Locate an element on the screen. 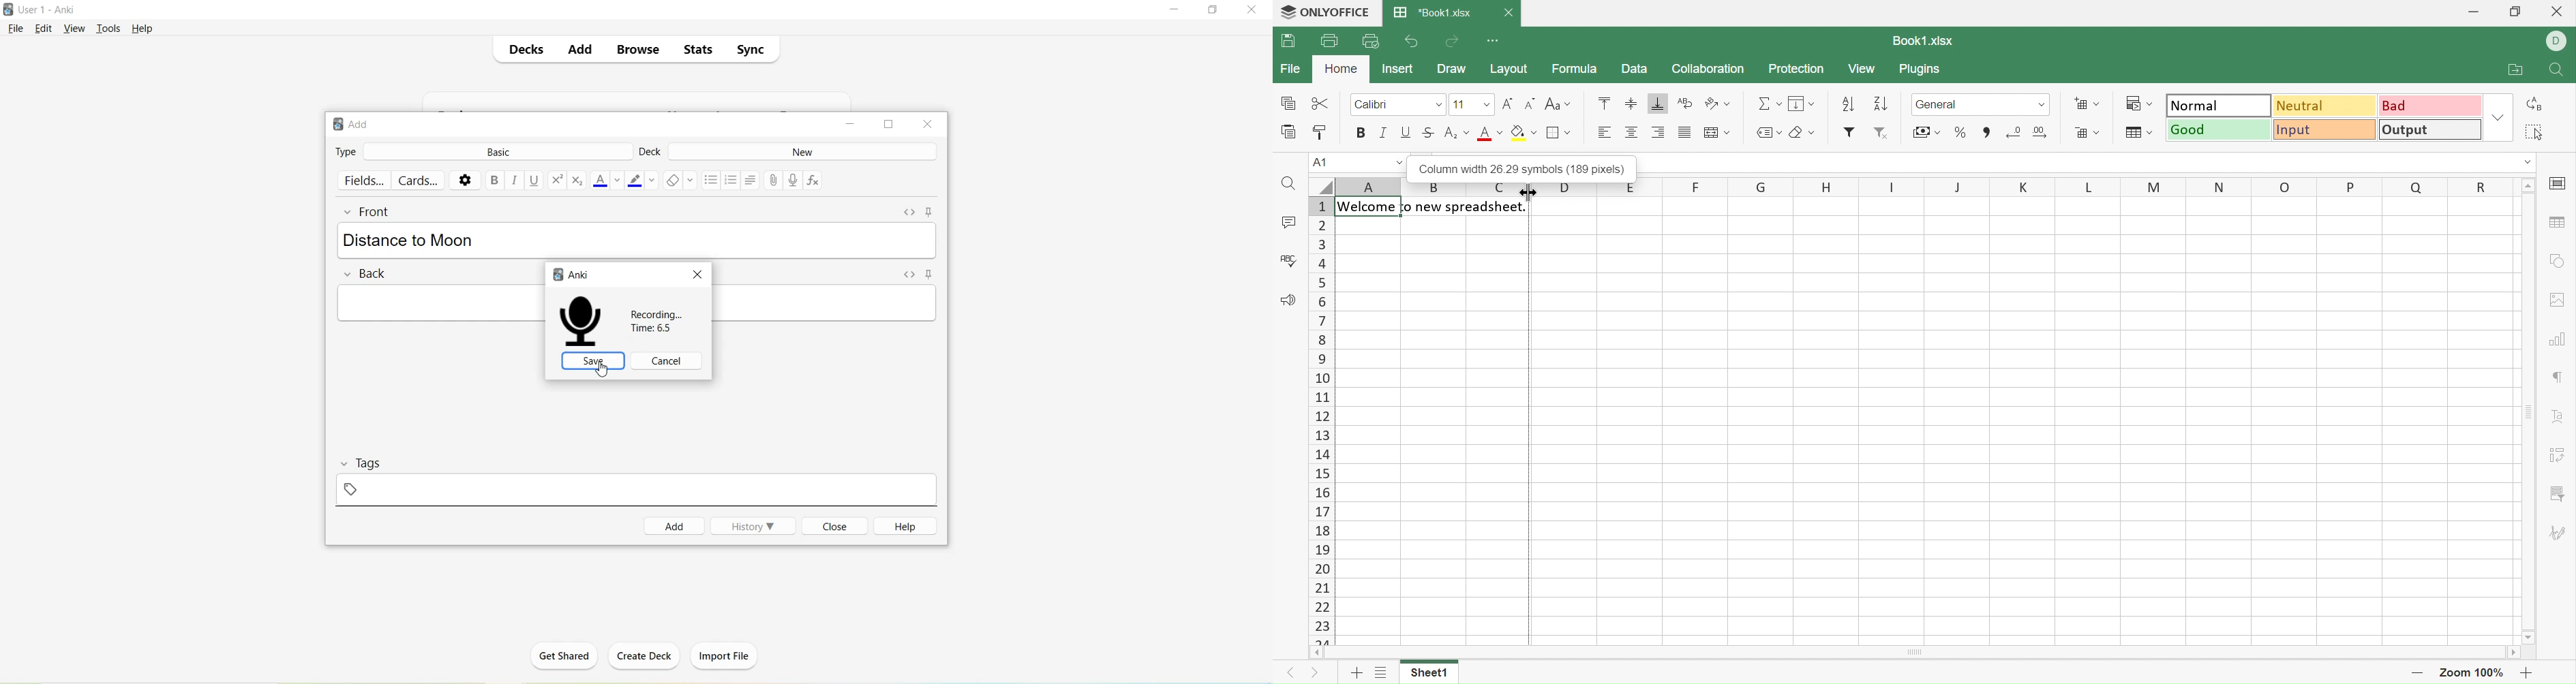 Image resolution: width=2576 pixels, height=700 pixels. Ascending order is located at coordinates (1848, 104).